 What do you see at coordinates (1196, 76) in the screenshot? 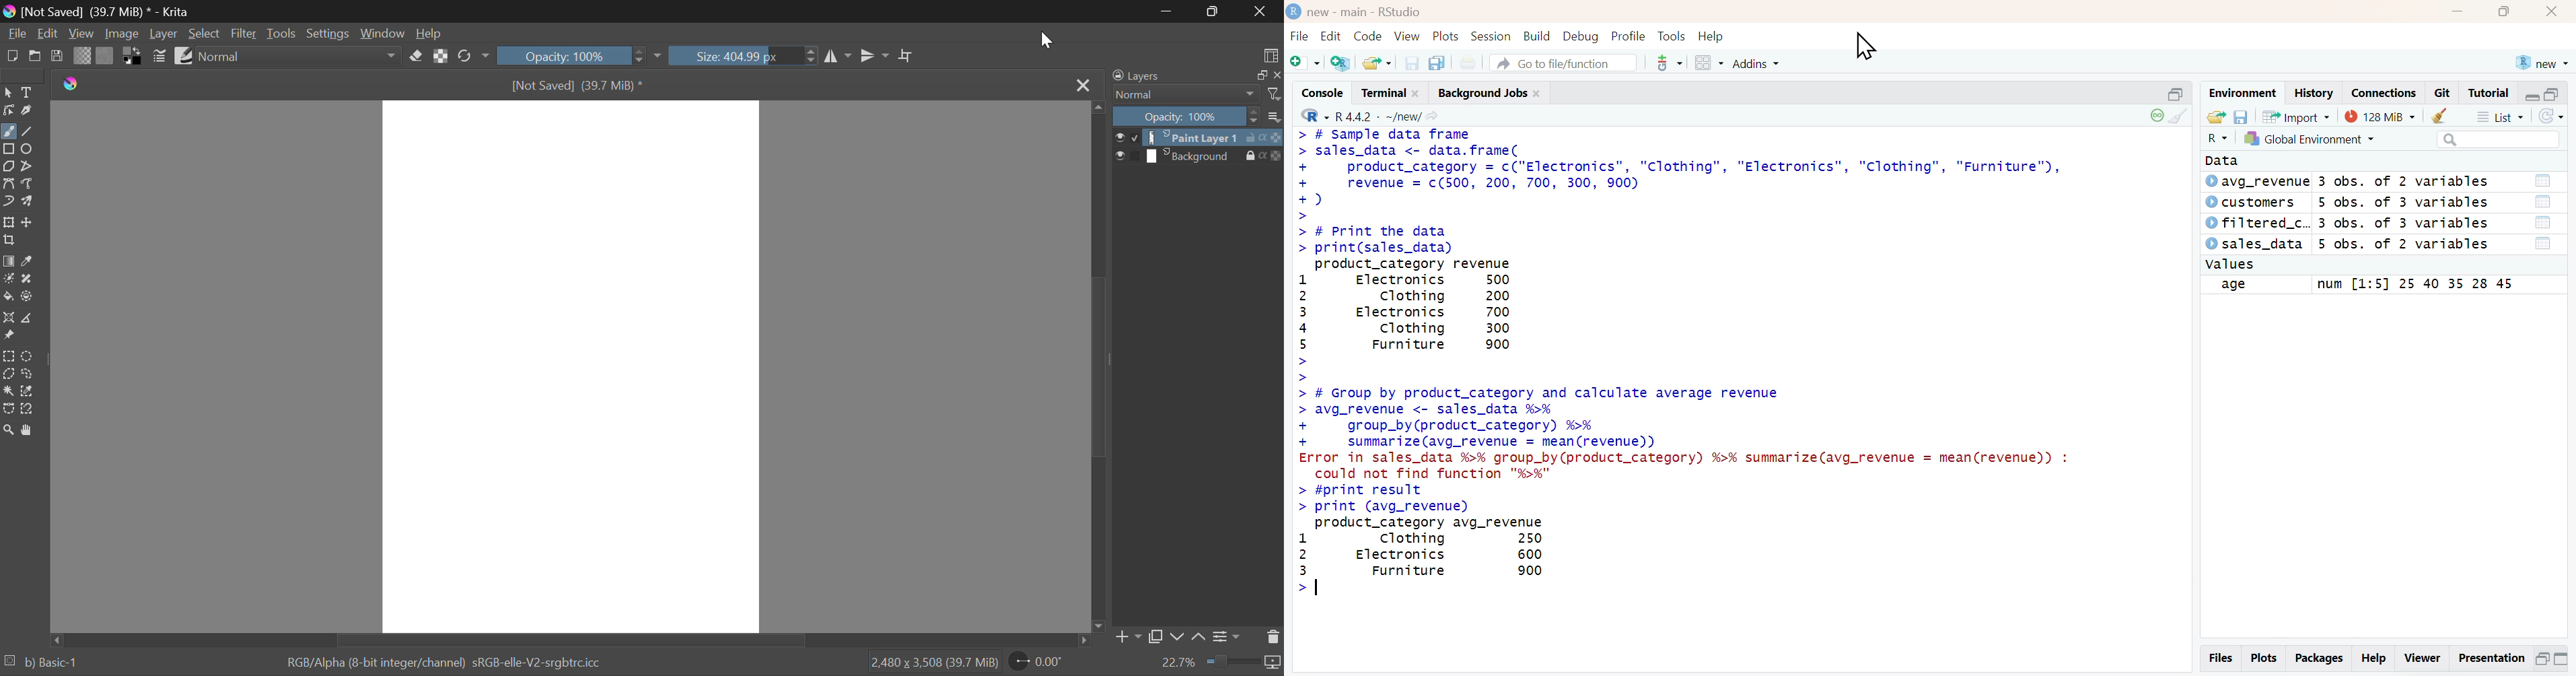
I see `Layers Docker Tab` at bounding box center [1196, 76].